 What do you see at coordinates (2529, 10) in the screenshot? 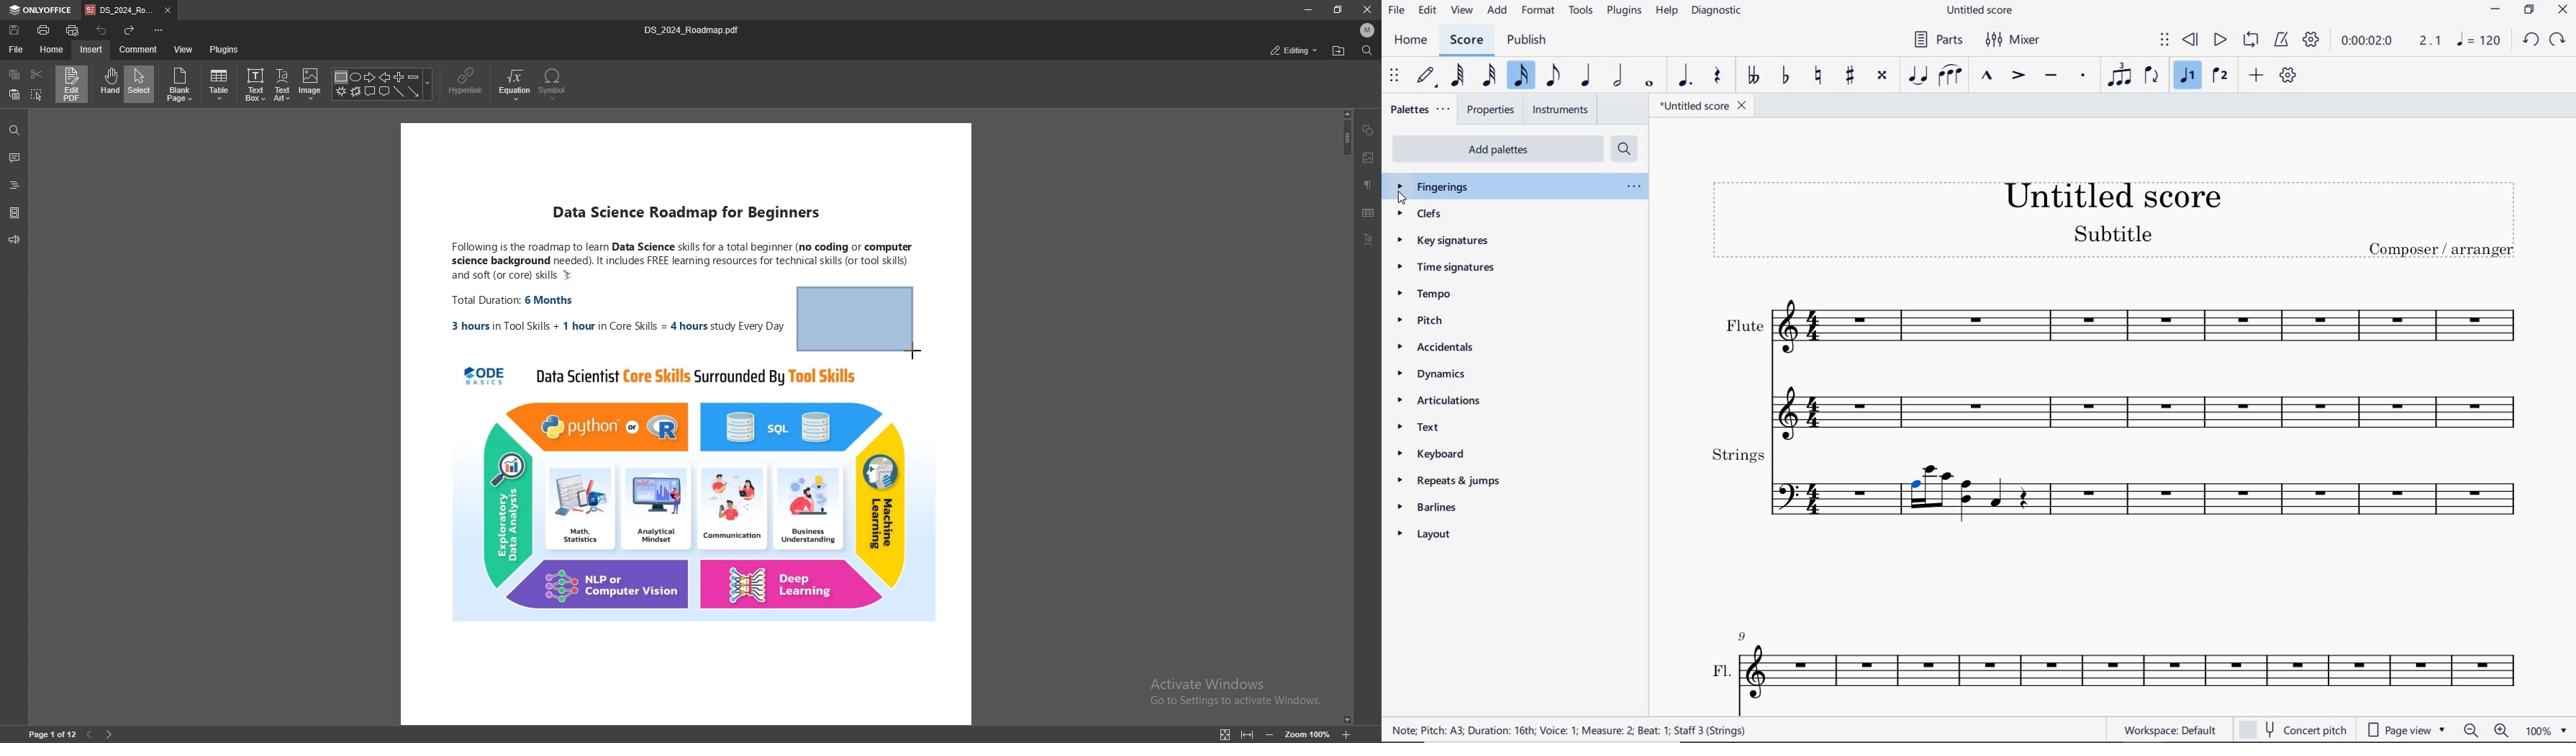
I see `RESTORE DOWN` at bounding box center [2529, 10].